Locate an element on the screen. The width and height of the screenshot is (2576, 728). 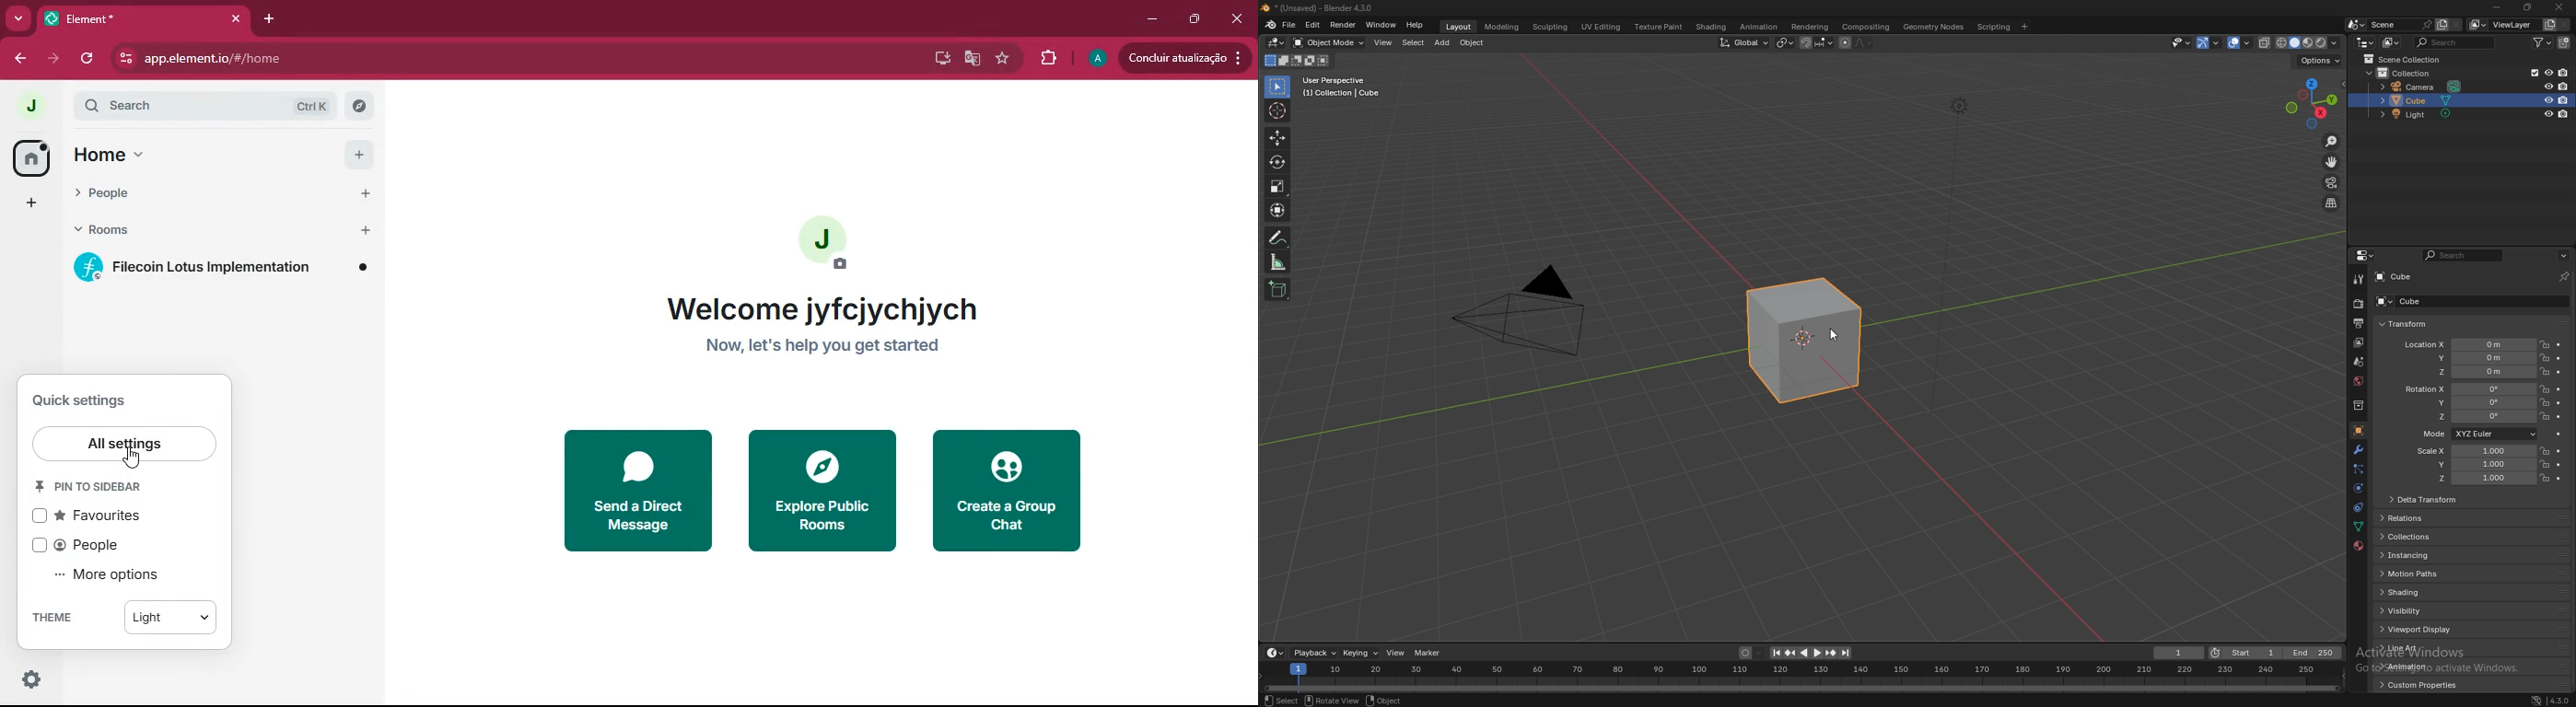
profile picture is located at coordinates (829, 246).